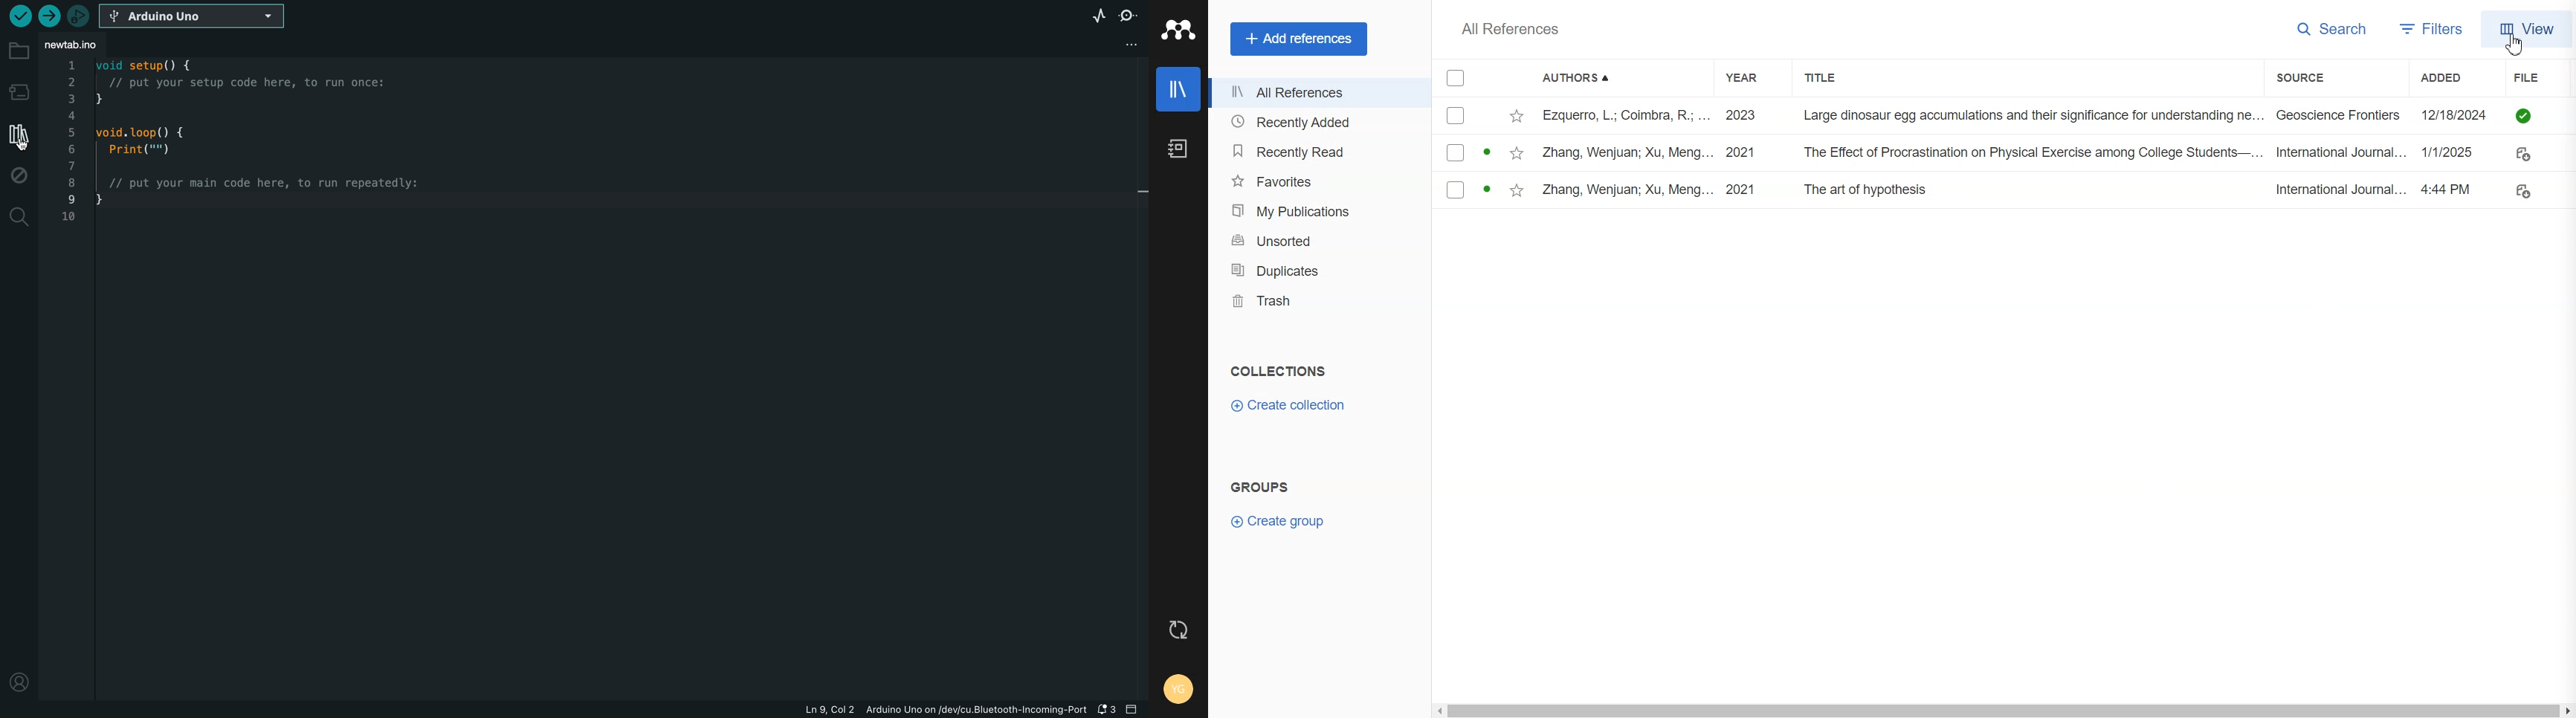 The image size is (2576, 728). I want to click on Added , so click(2451, 79).